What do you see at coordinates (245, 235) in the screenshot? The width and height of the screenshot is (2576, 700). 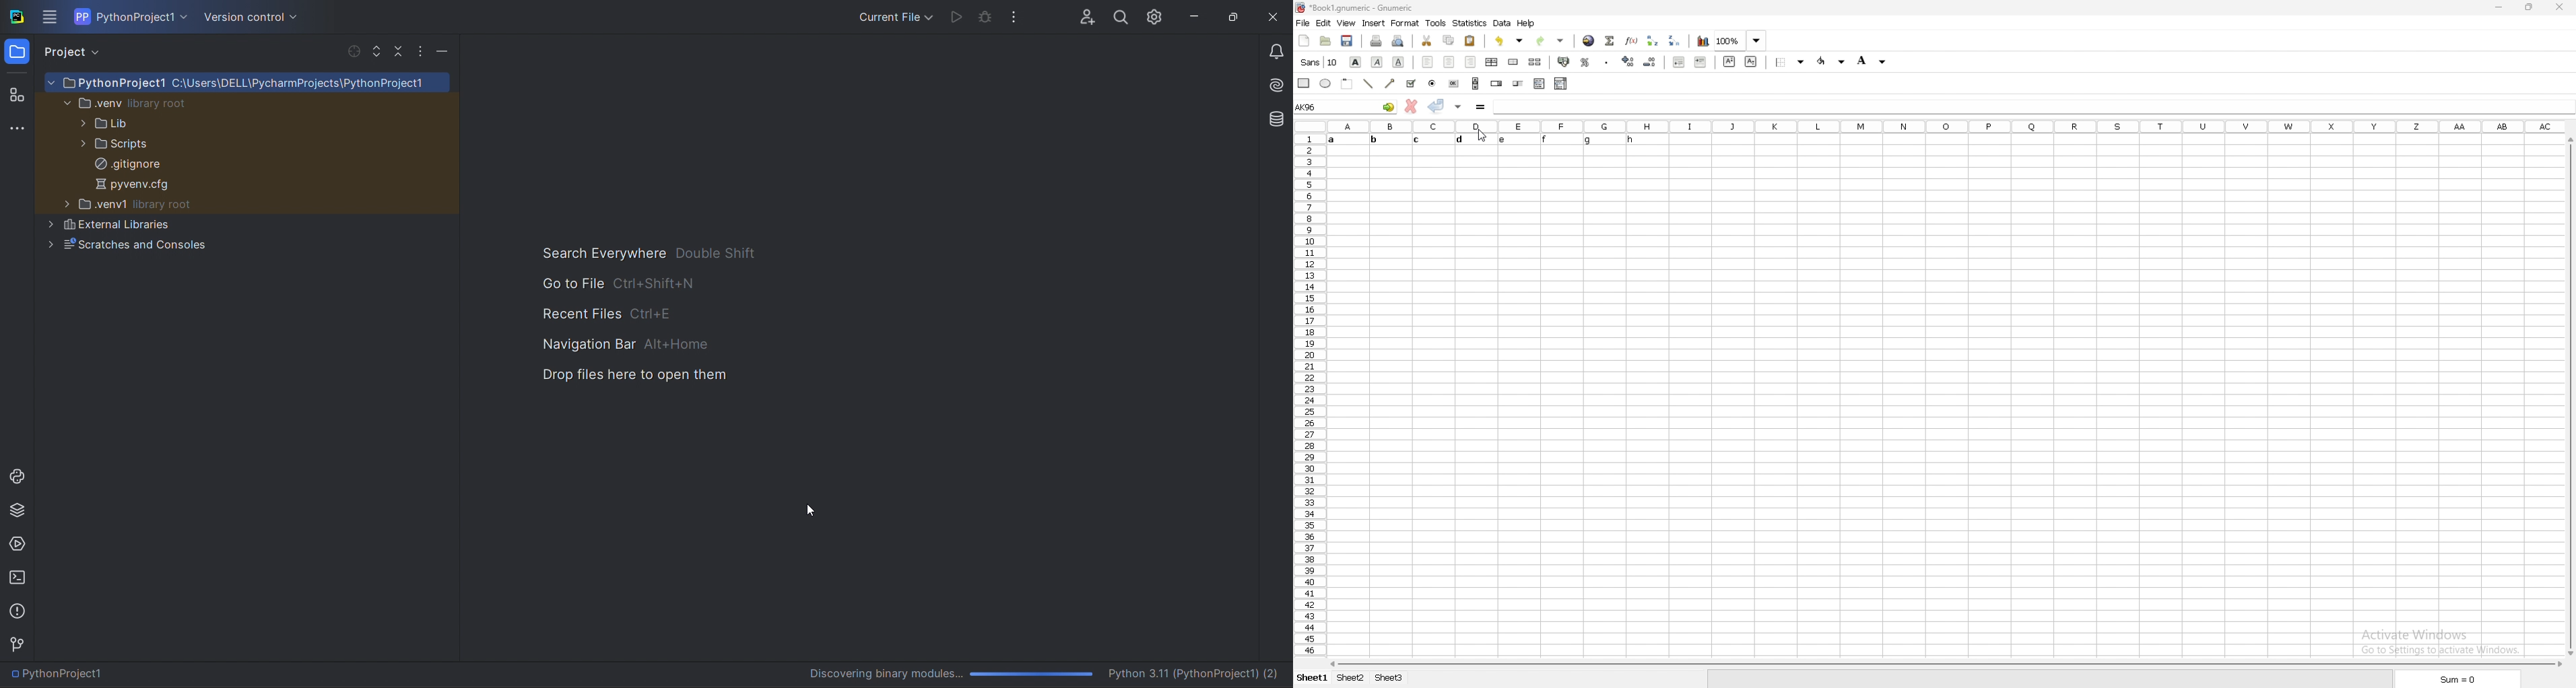 I see `file tree` at bounding box center [245, 235].